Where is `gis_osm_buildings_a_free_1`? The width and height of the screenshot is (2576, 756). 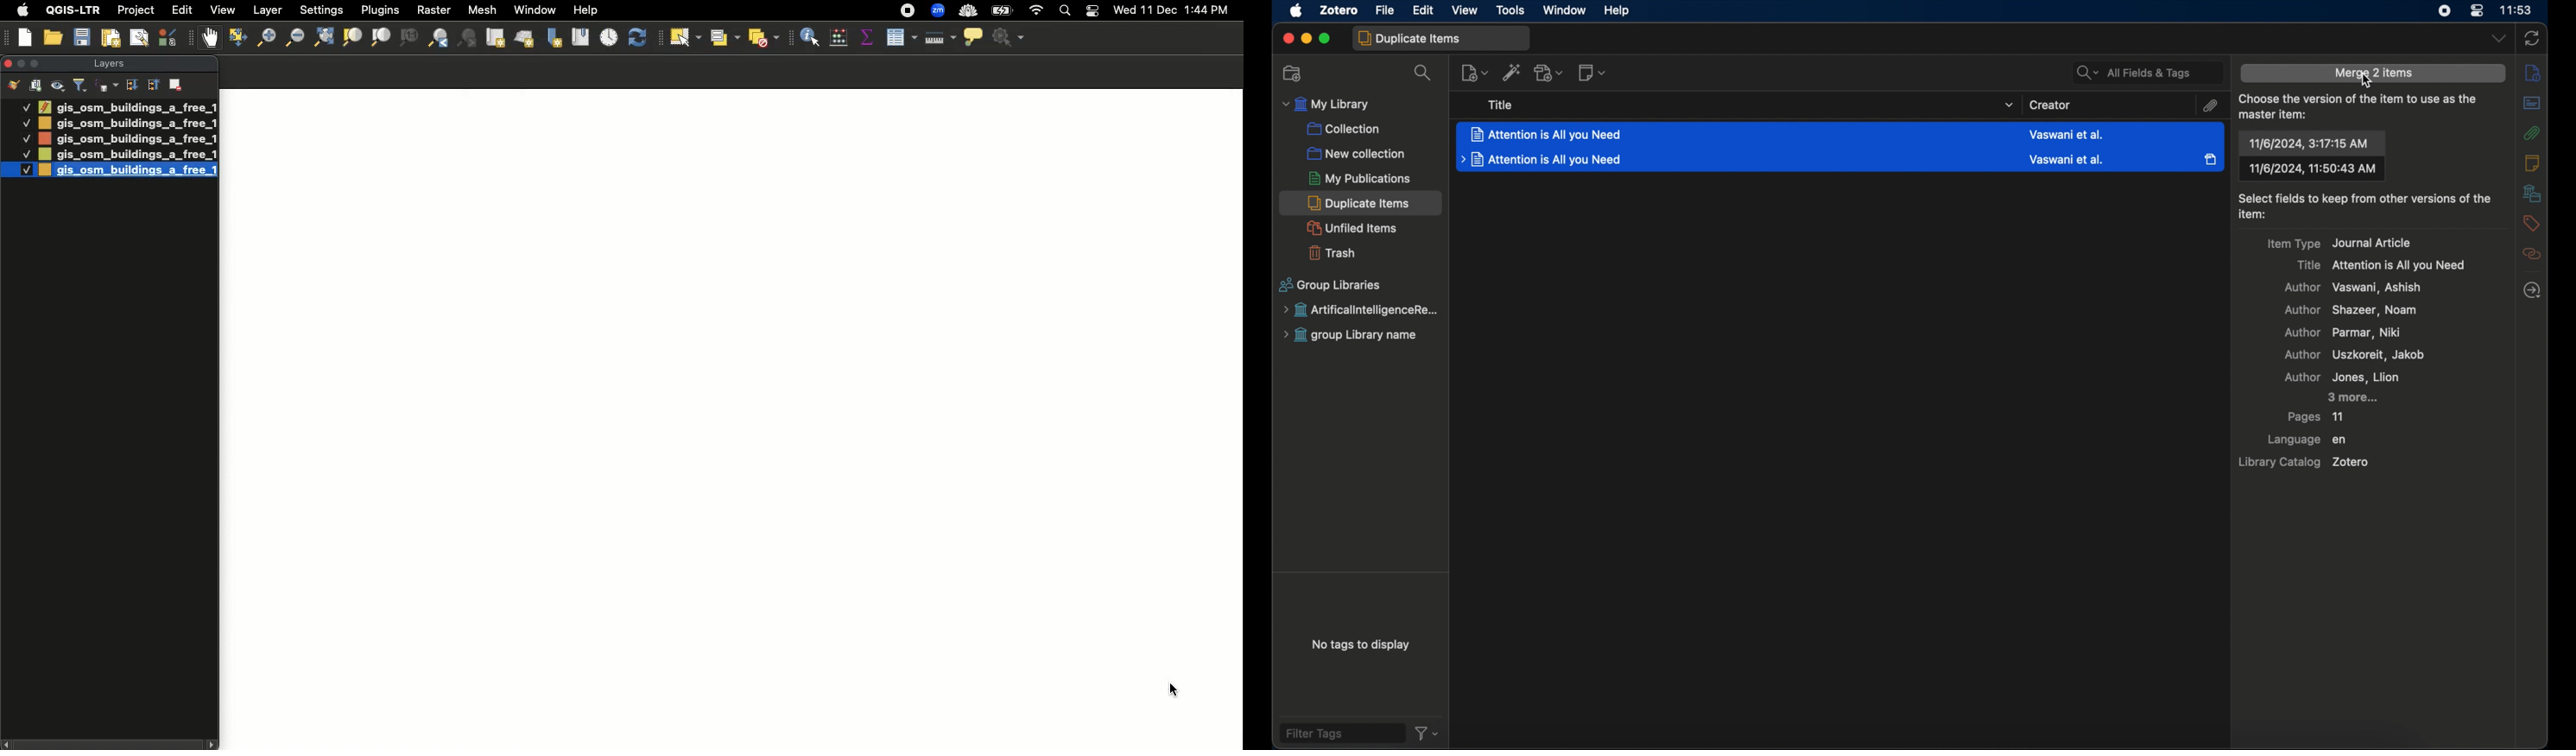
gis_osm_buildings_a_free_1 is located at coordinates (126, 155).